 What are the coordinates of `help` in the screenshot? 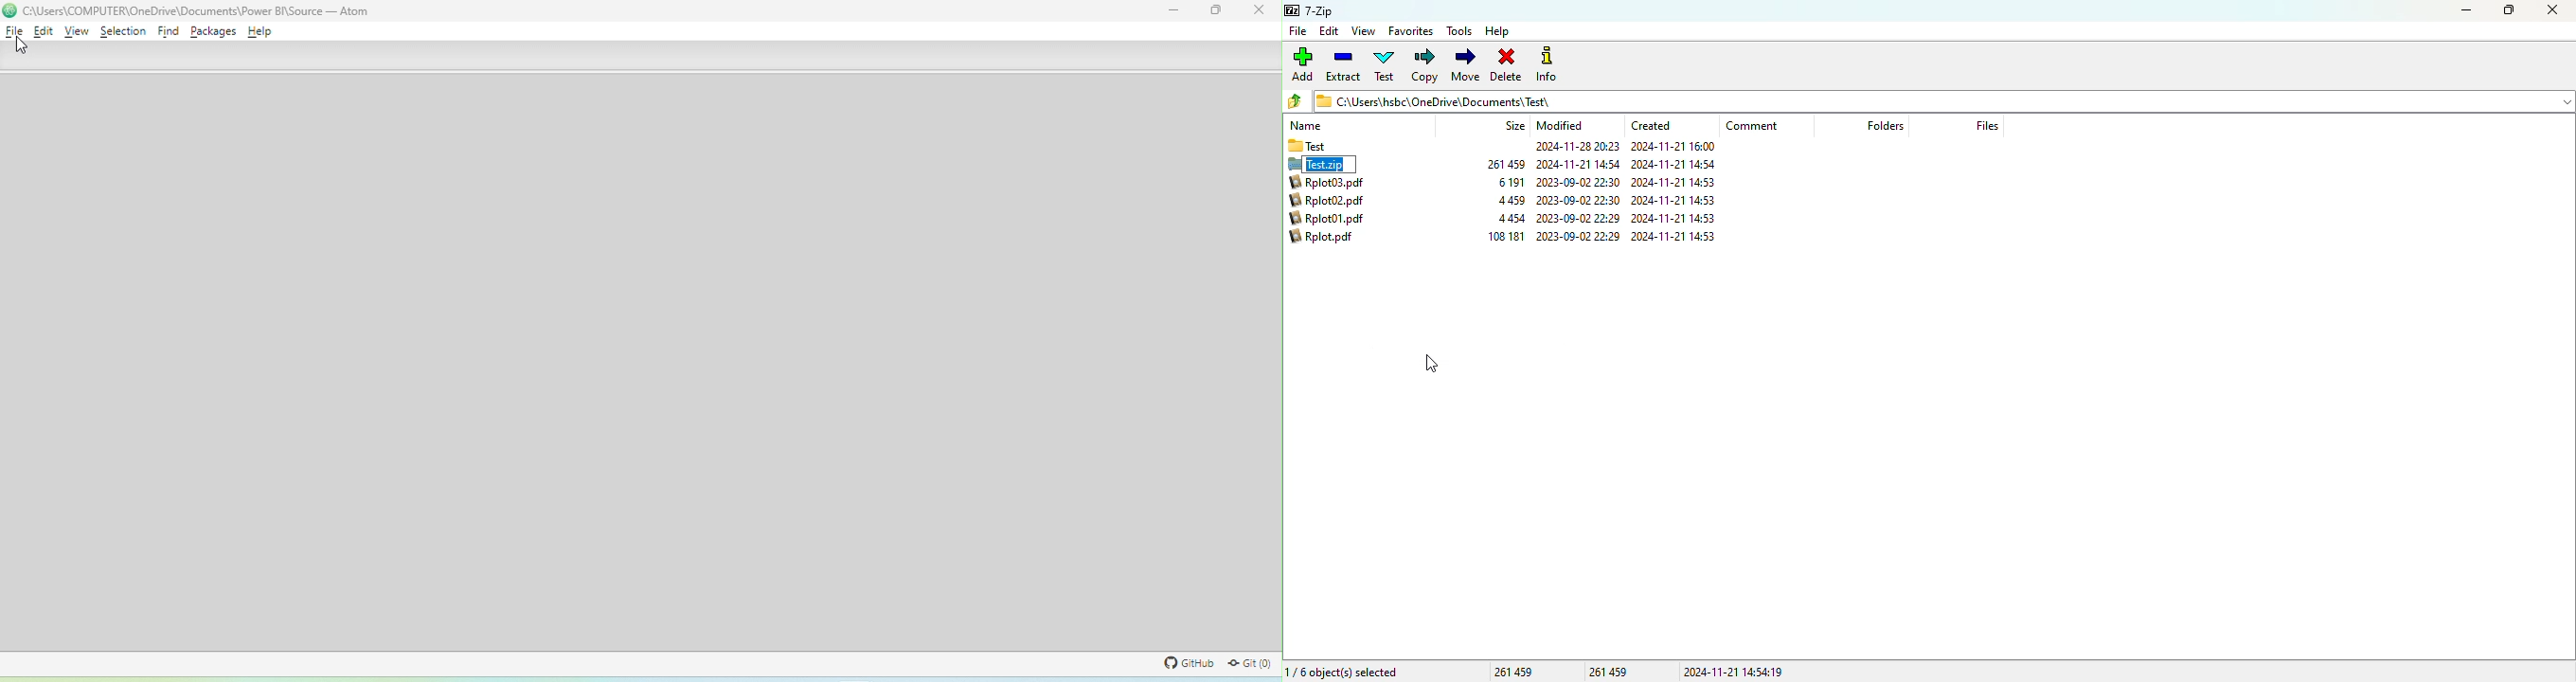 It's located at (1498, 31).